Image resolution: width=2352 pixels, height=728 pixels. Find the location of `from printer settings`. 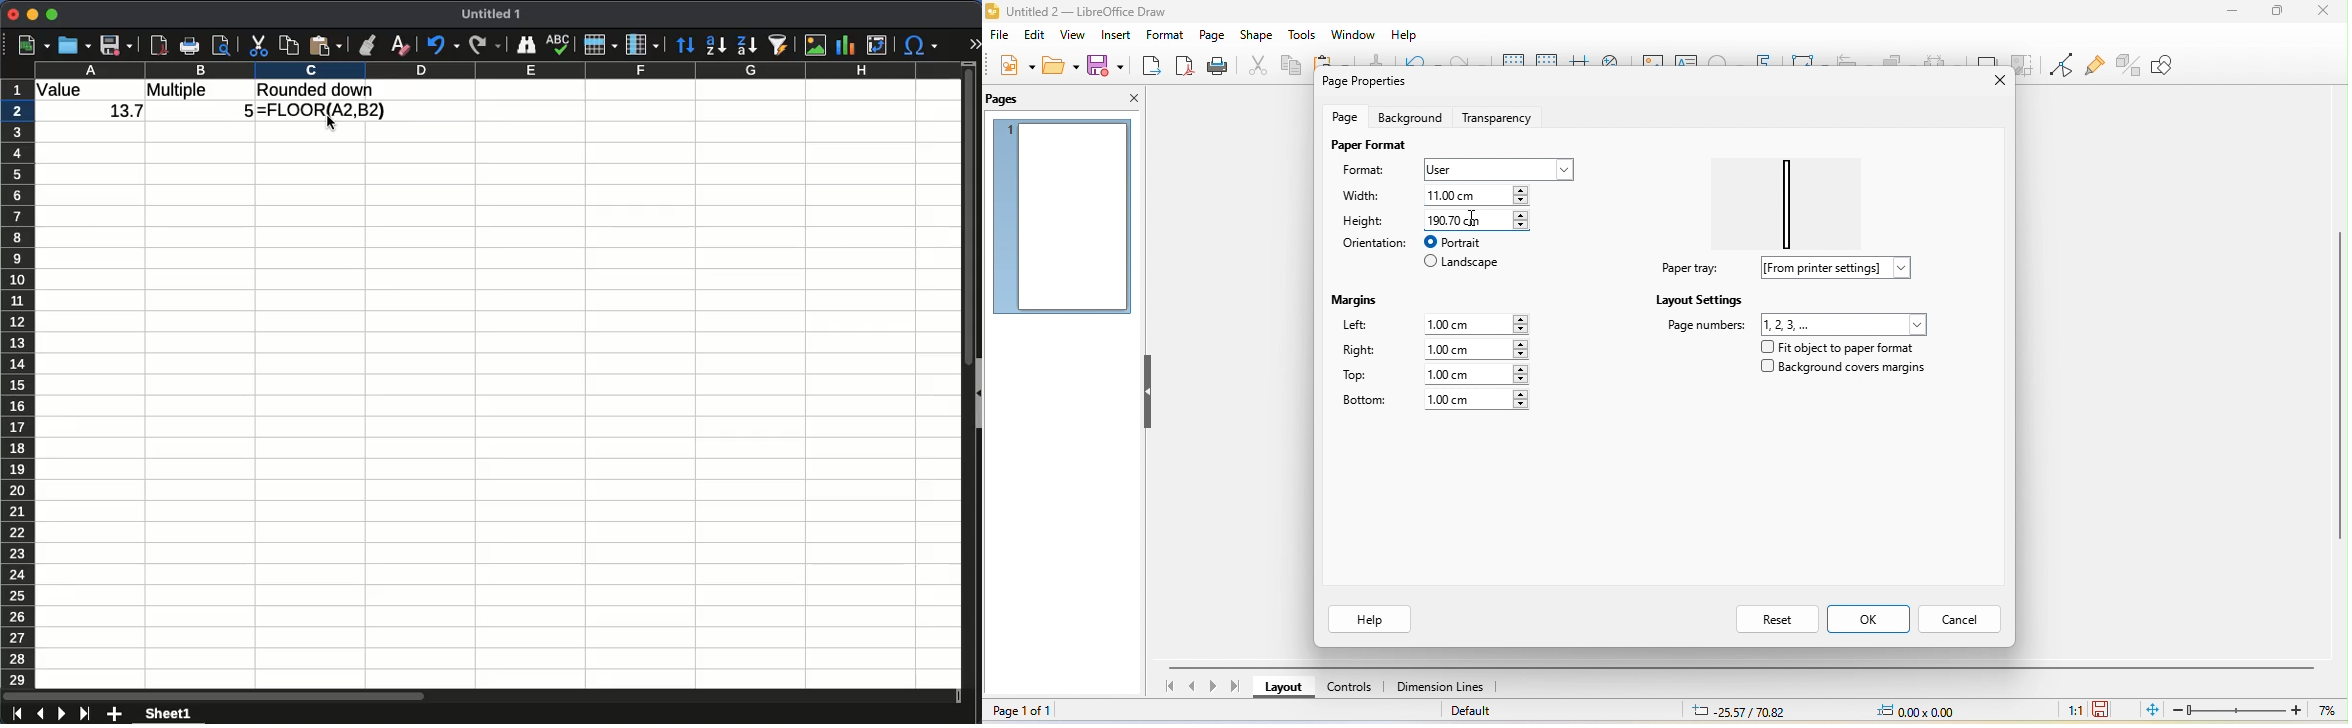

from printer settings is located at coordinates (1844, 268).